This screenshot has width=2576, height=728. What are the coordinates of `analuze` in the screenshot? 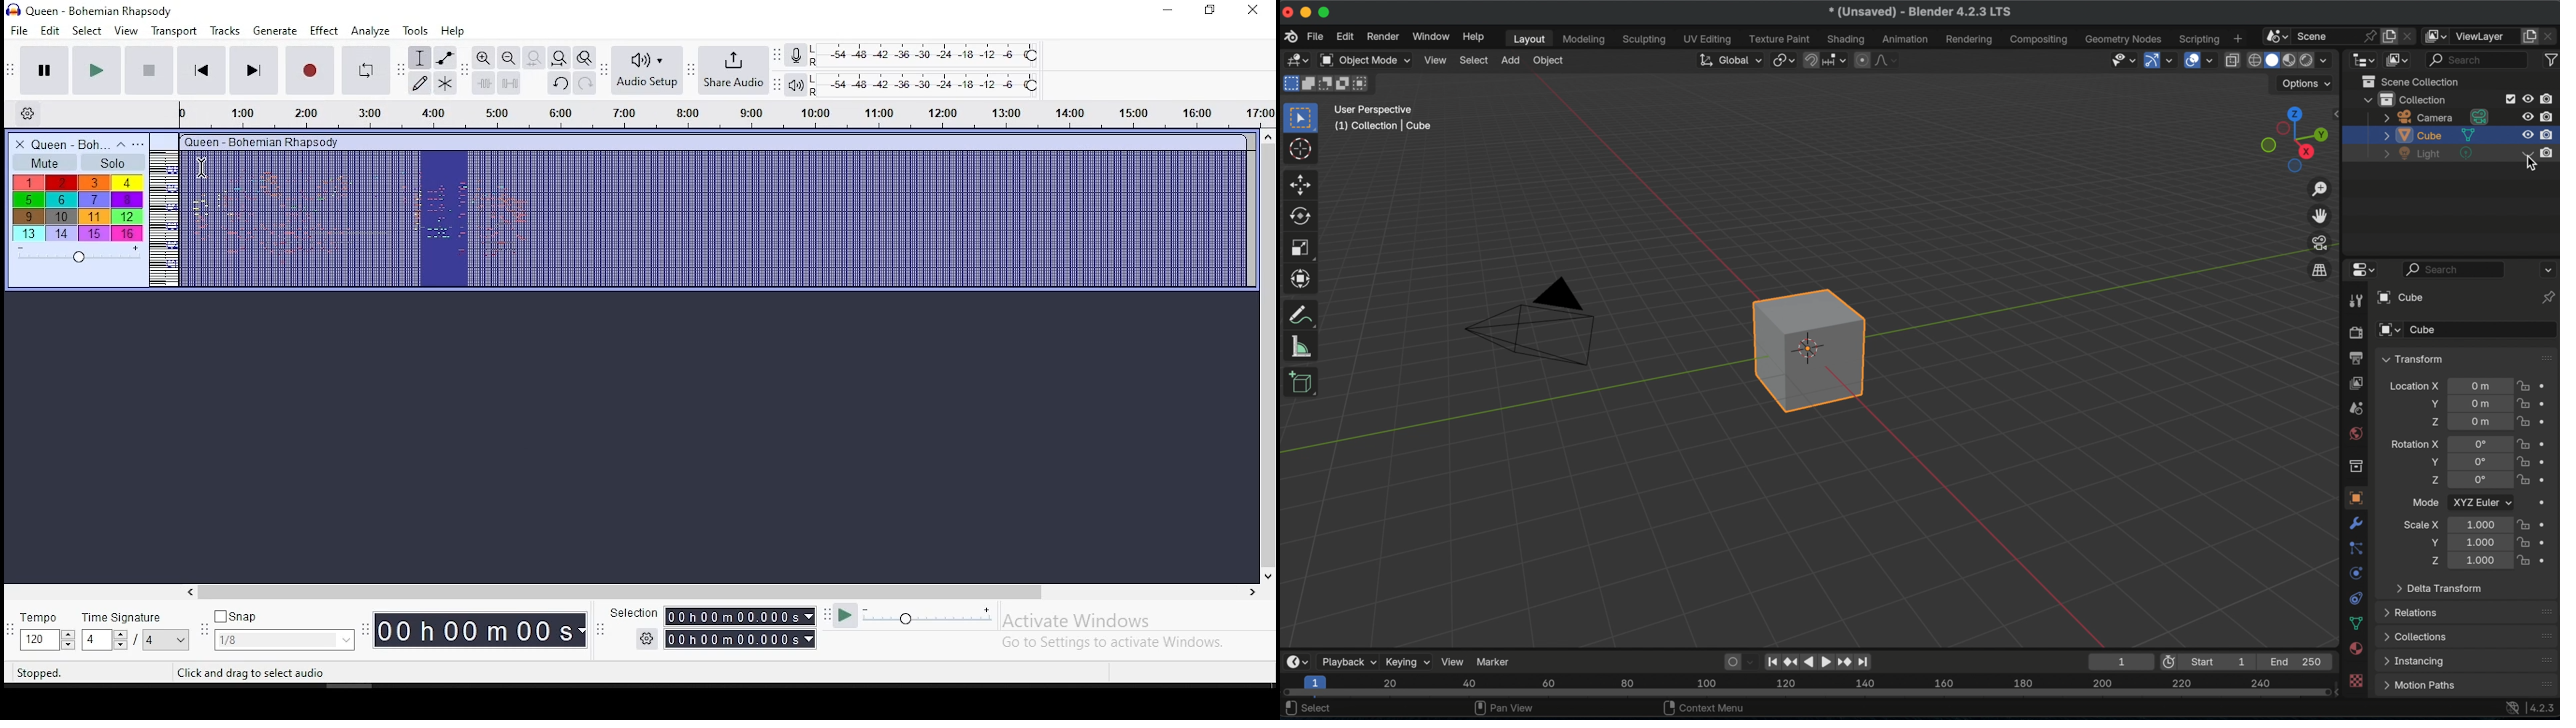 It's located at (370, 31).